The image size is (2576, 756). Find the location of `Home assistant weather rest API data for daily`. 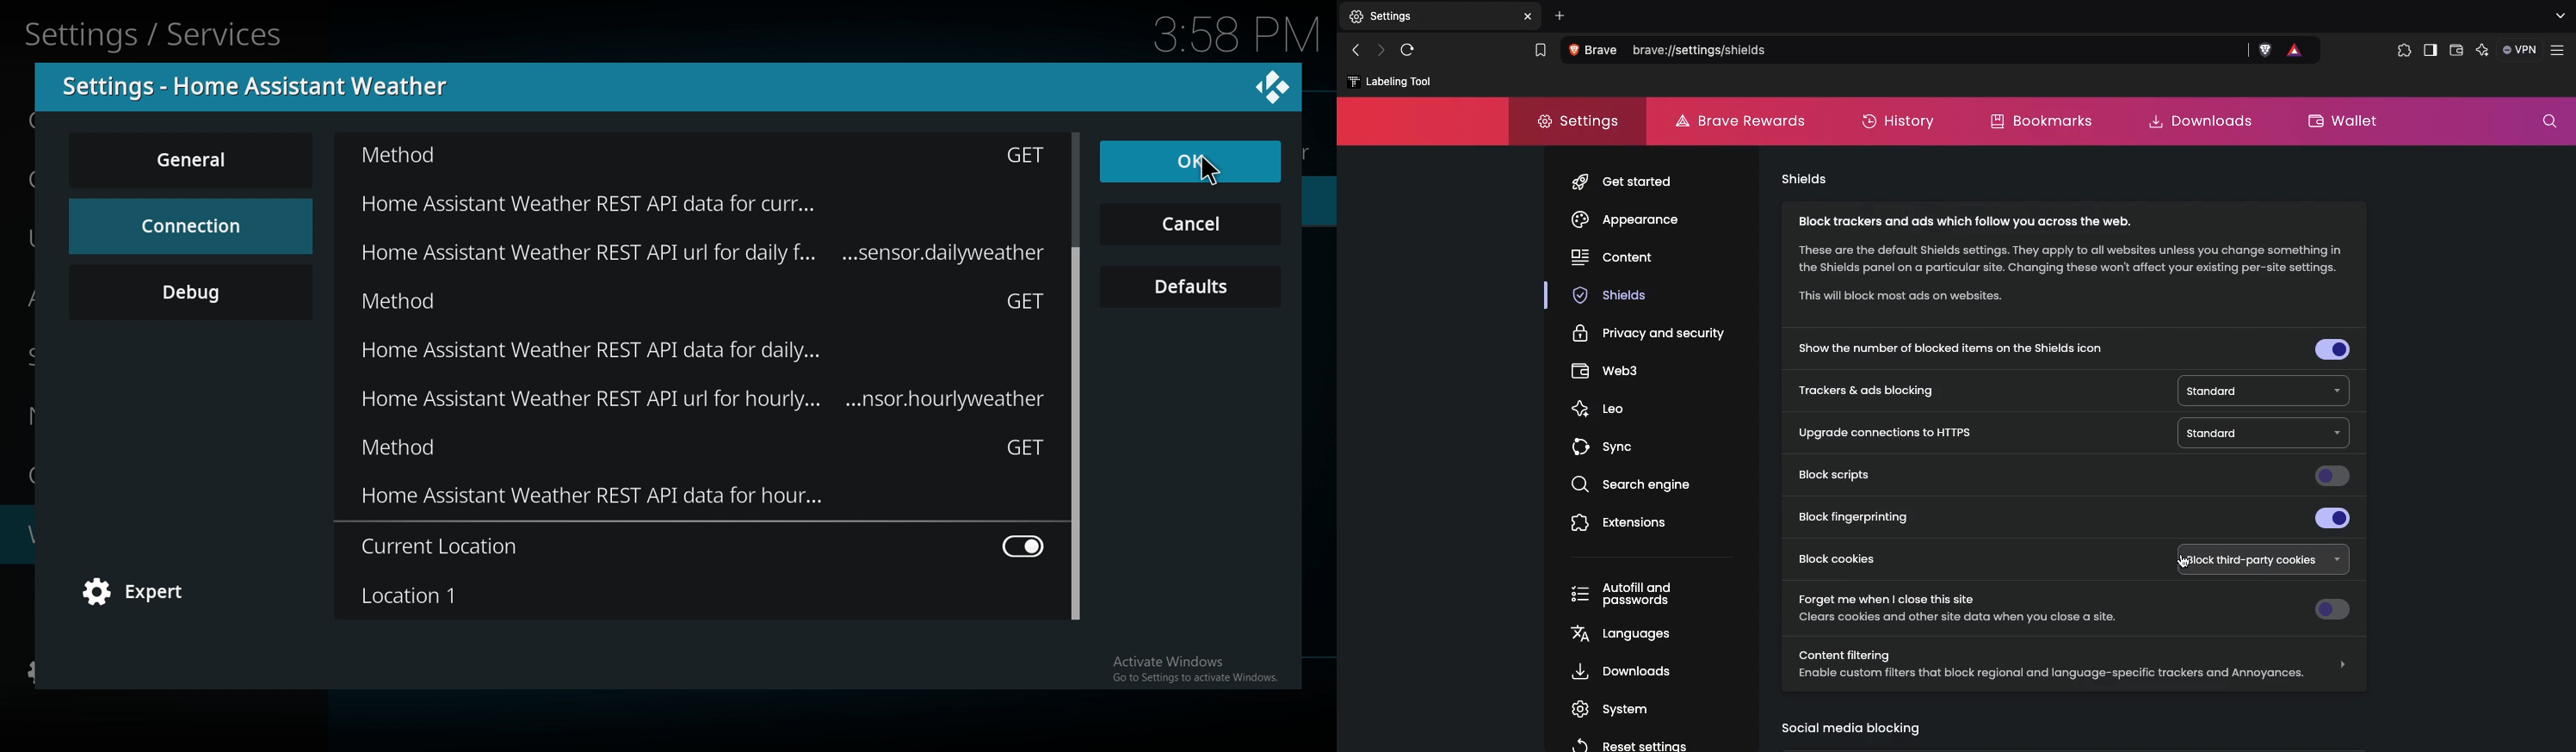

Home assistant weather rest API data for daily is located at coordinates (725, 354).